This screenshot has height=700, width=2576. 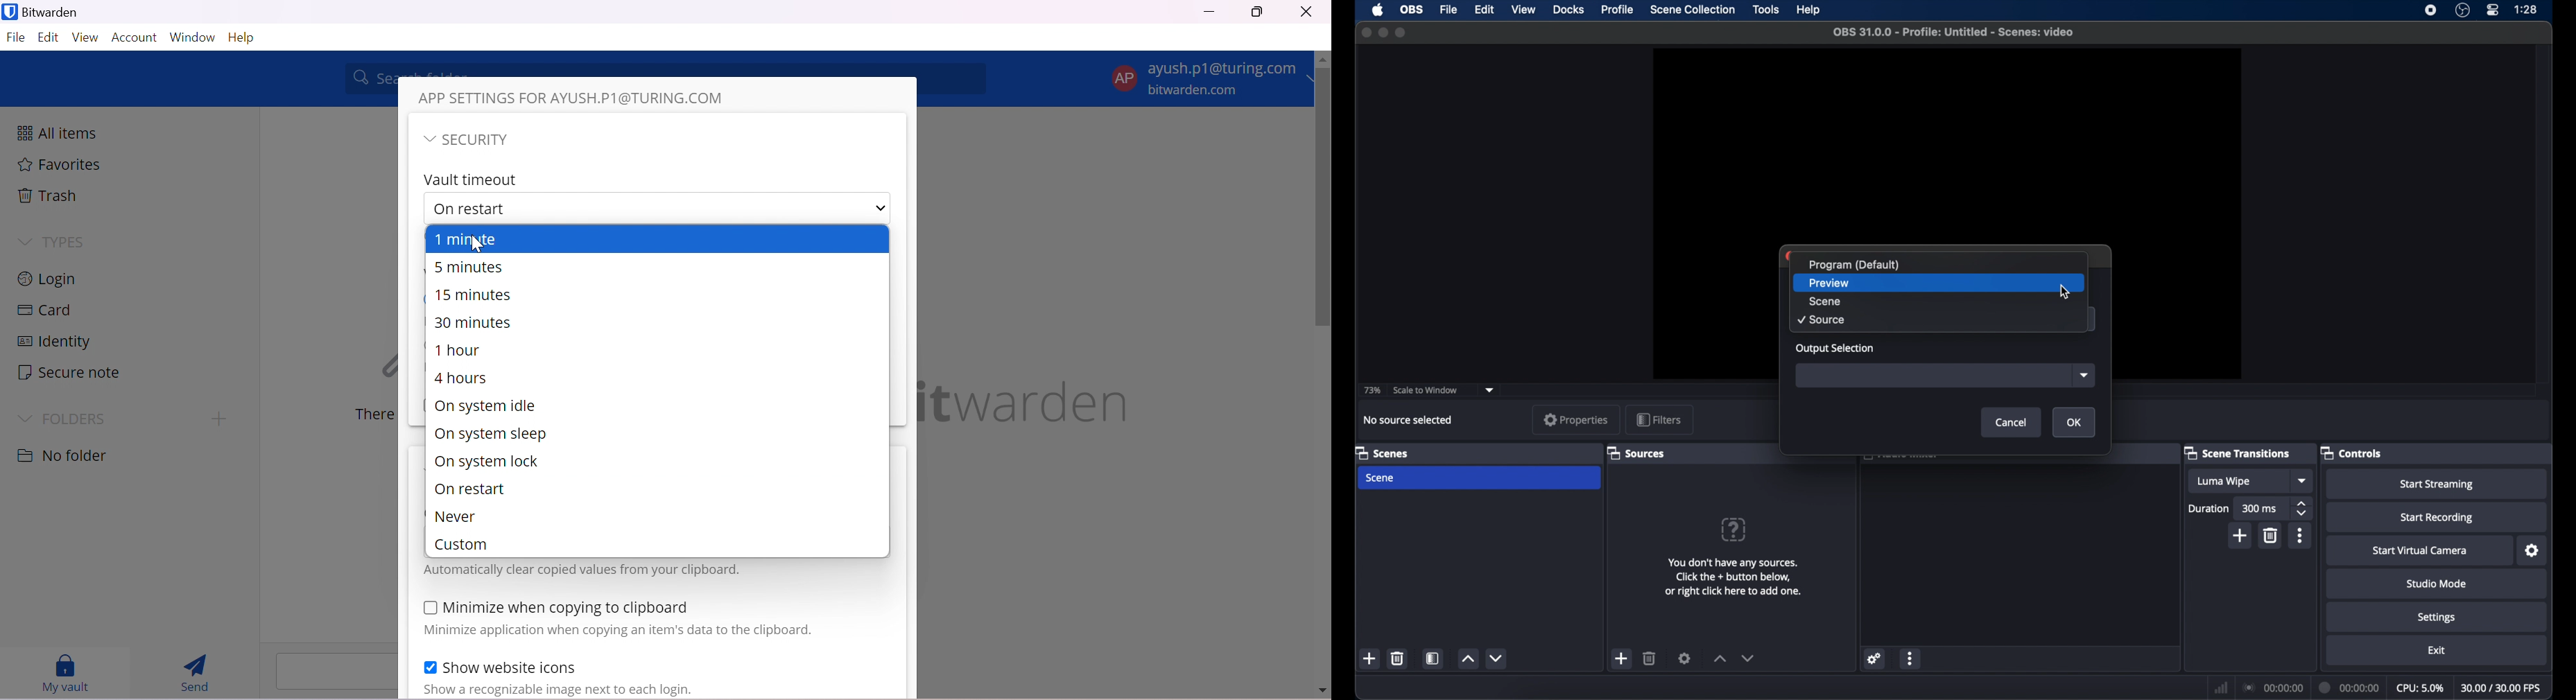 What do you see at coordinates (1323, 200) in the screenshot?
I see `scrollbar` at bounding box center [1323, 200].